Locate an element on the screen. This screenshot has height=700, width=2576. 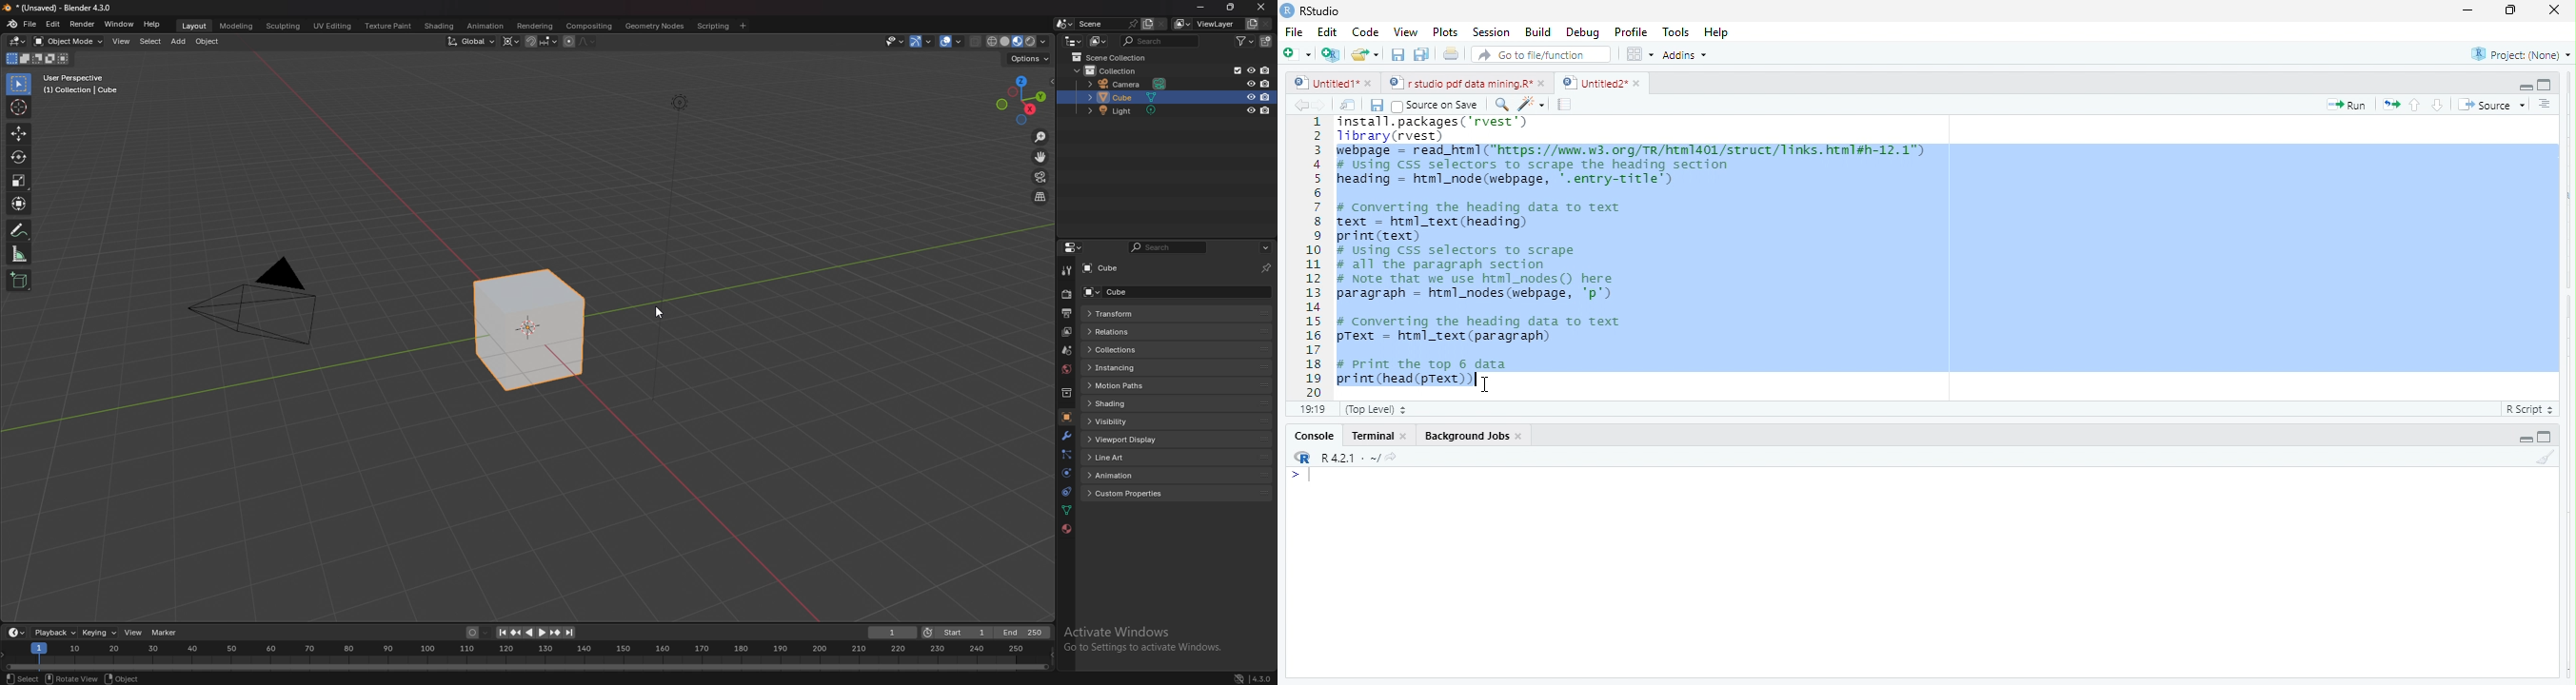
Plots is located at coordinates (1444, 32).